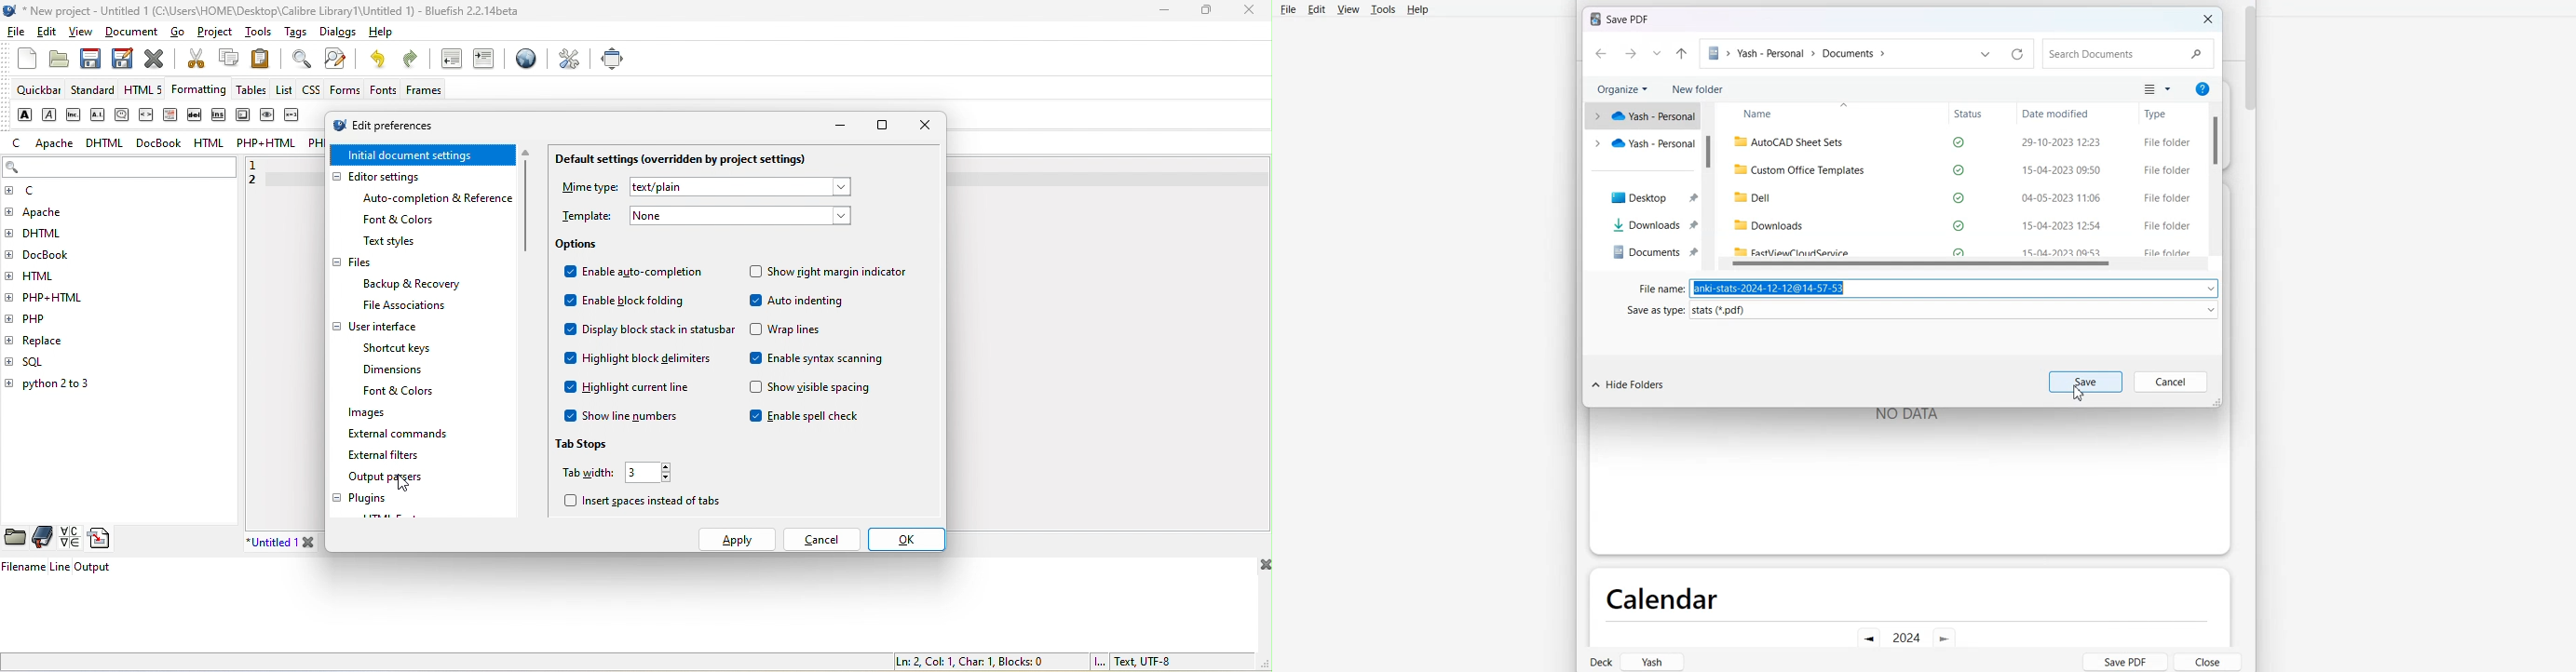 This screenshot has height=672, width=2576. What do you see at coordinates (1962, 227) in the screenshot?
I see `downloads` at bounding box center [1962, 227].